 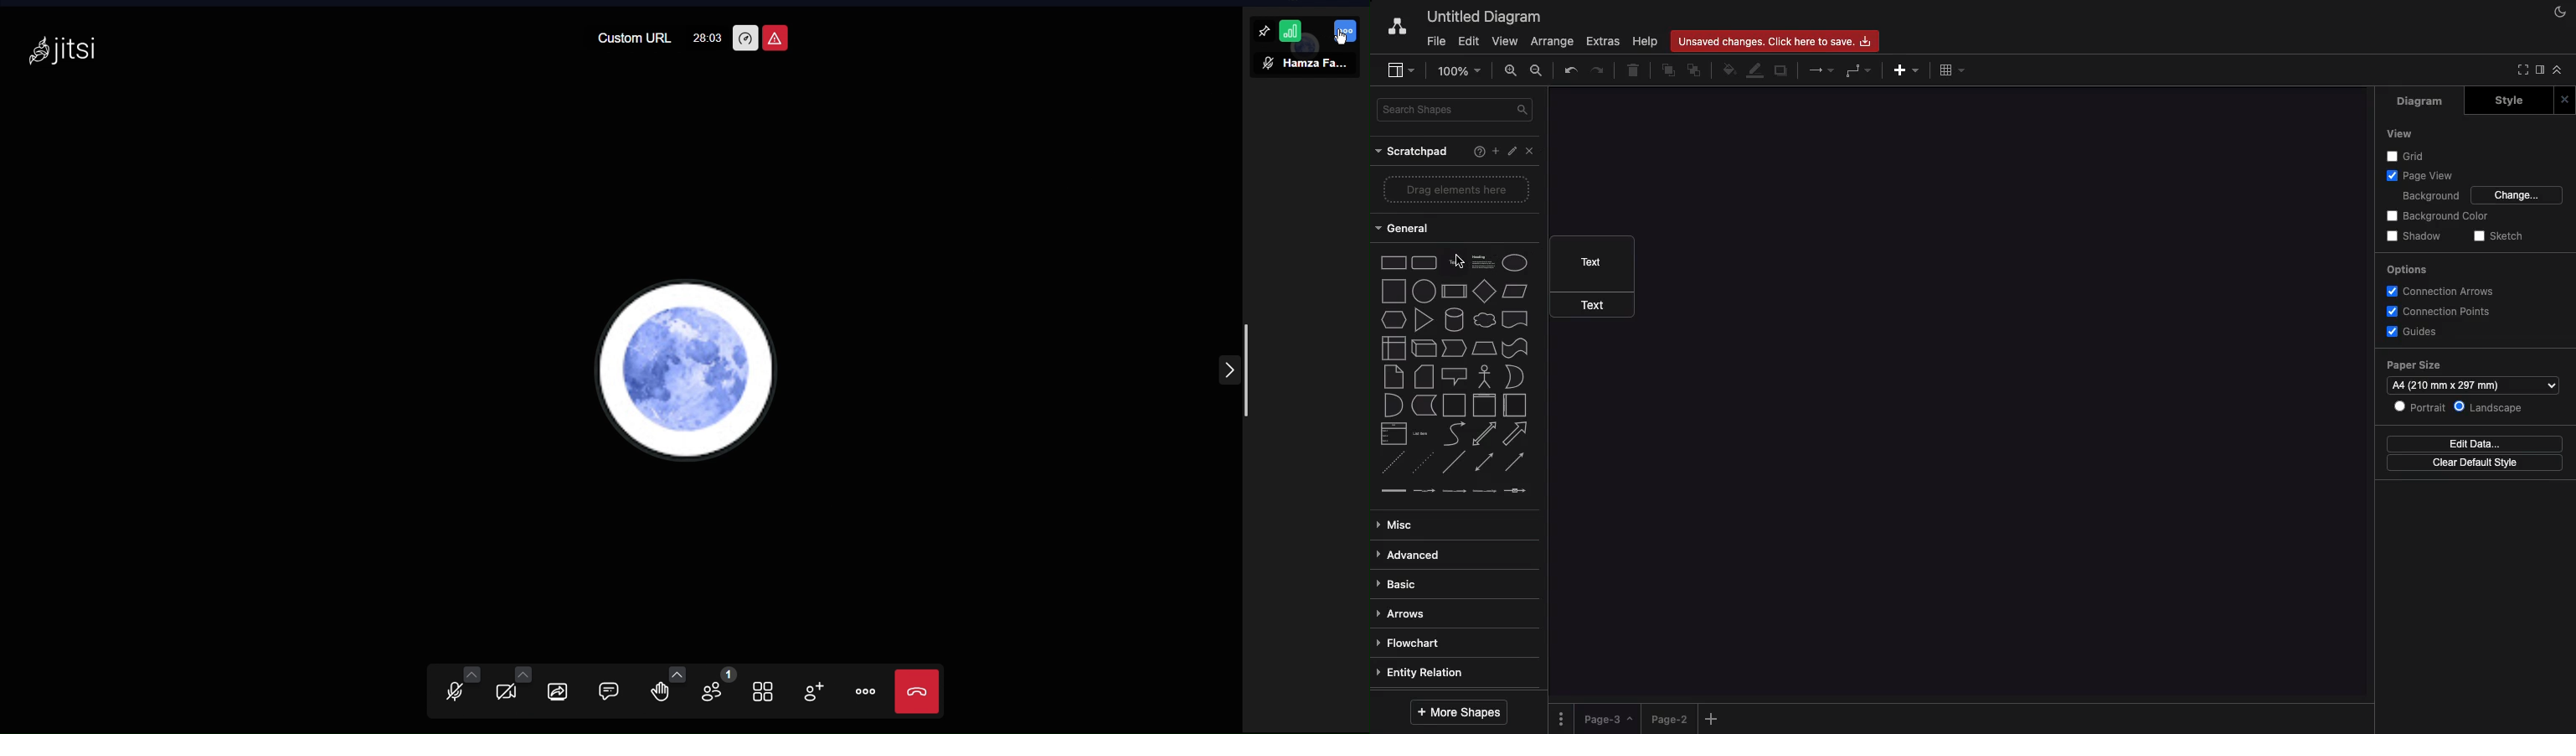 I want to click on step, so click(x=1454, y=348).